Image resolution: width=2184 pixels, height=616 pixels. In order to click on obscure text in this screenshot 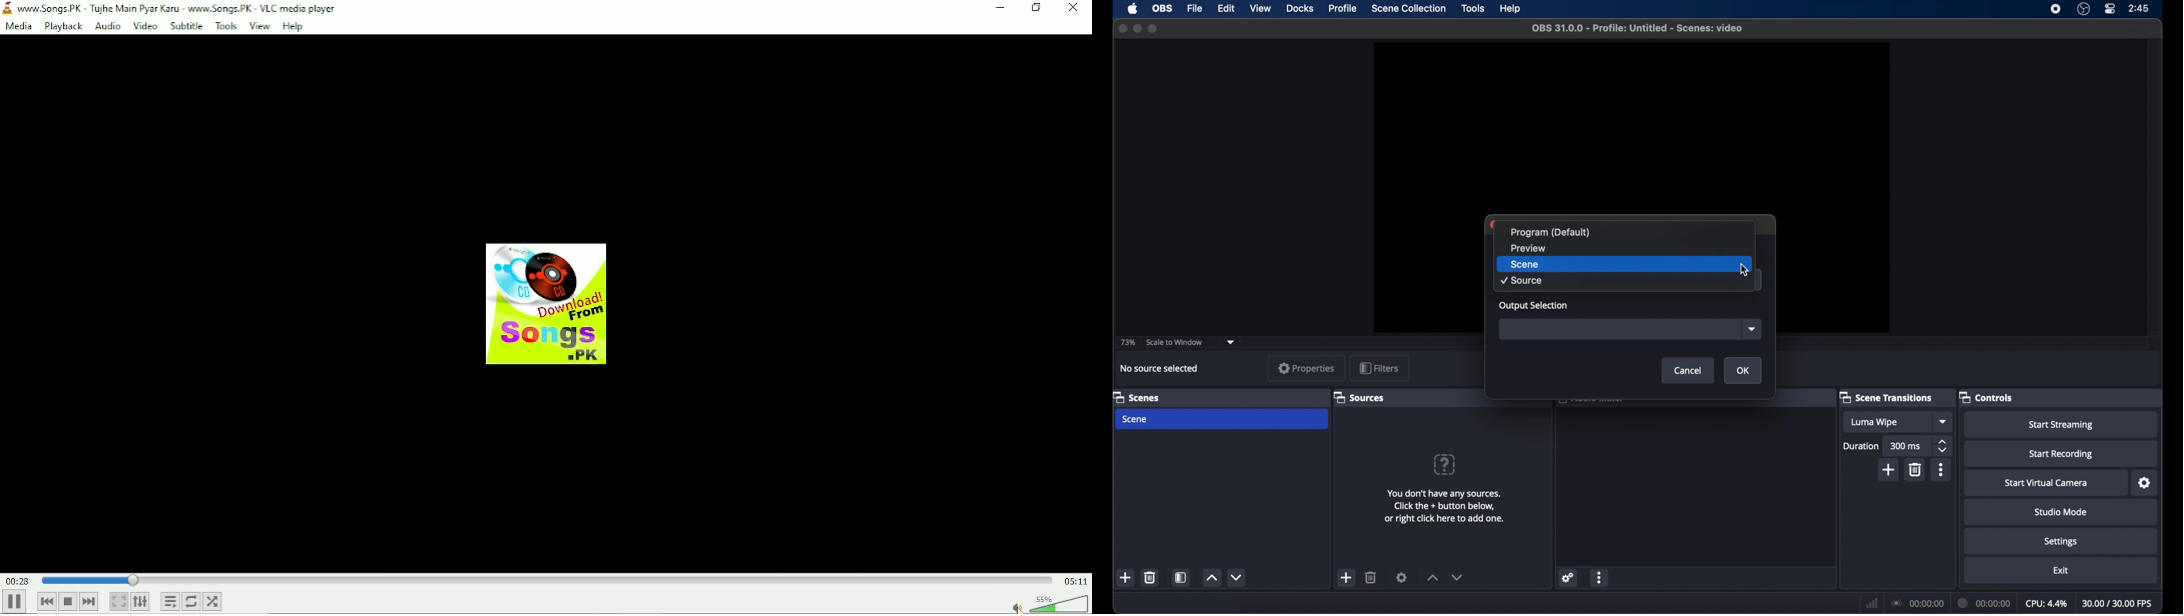, I will do `click(1591, 403)`.